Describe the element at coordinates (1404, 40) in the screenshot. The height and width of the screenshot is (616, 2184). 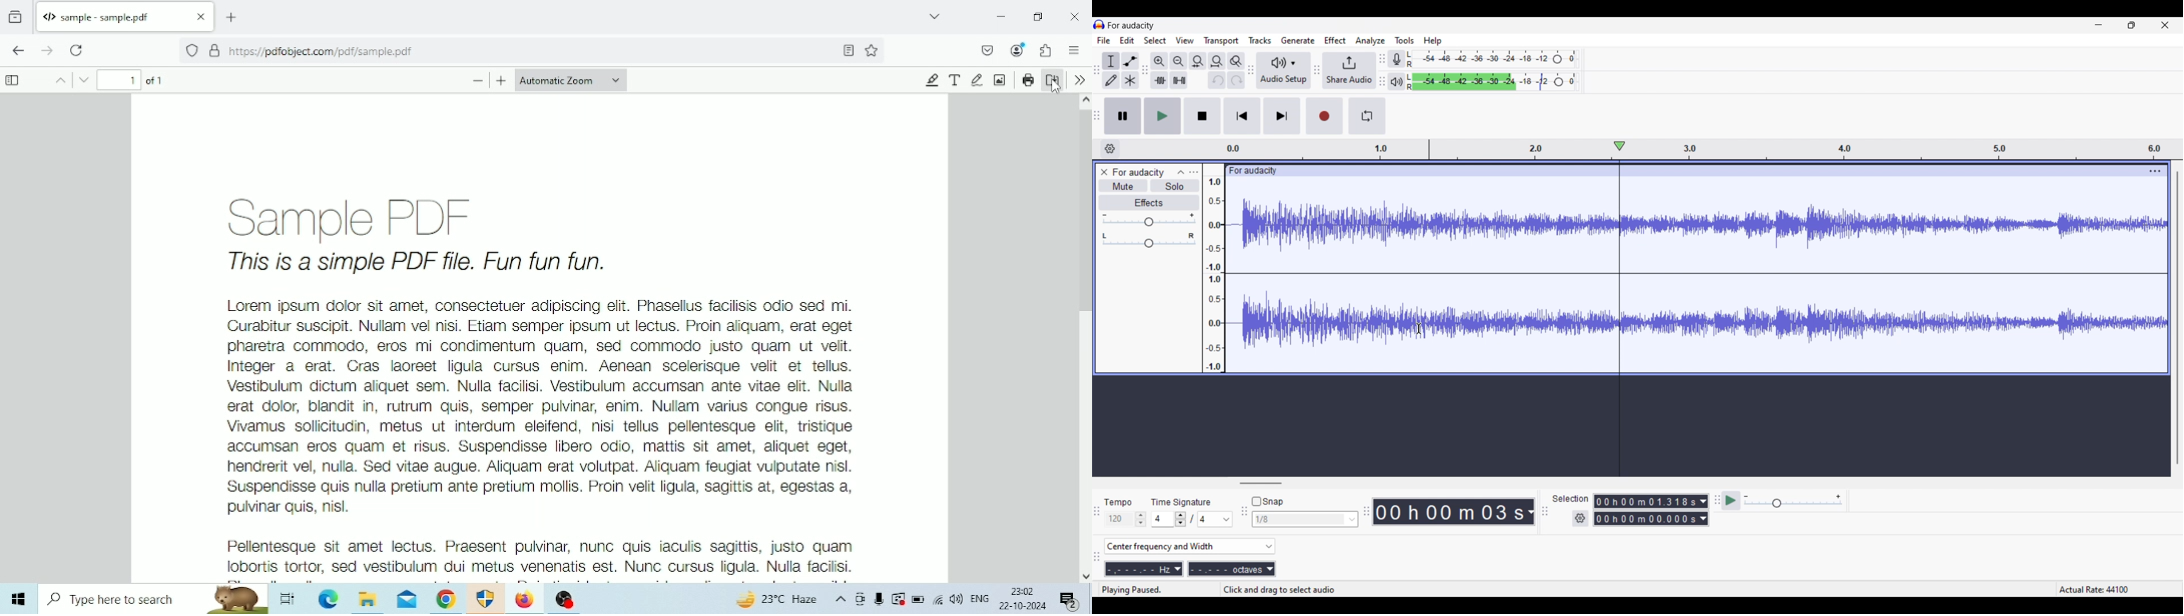
I see `Tools menu` at that location.